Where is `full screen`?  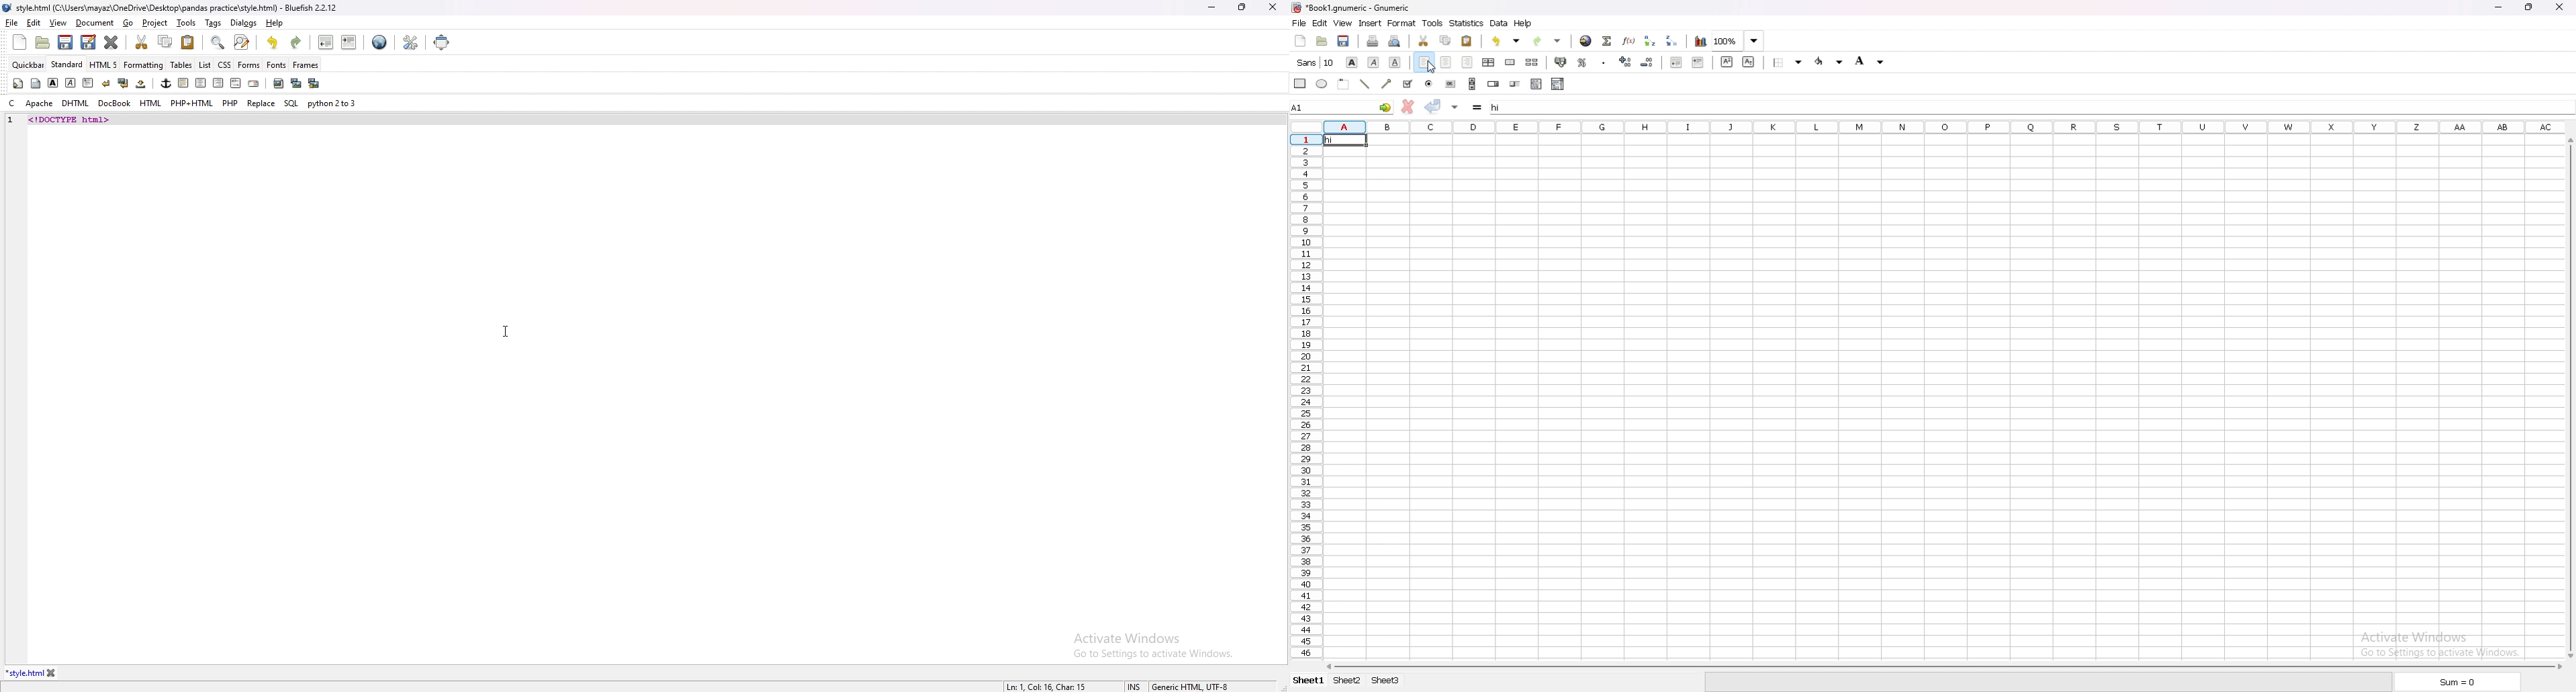 full screen is located at coordinates (443, 42).